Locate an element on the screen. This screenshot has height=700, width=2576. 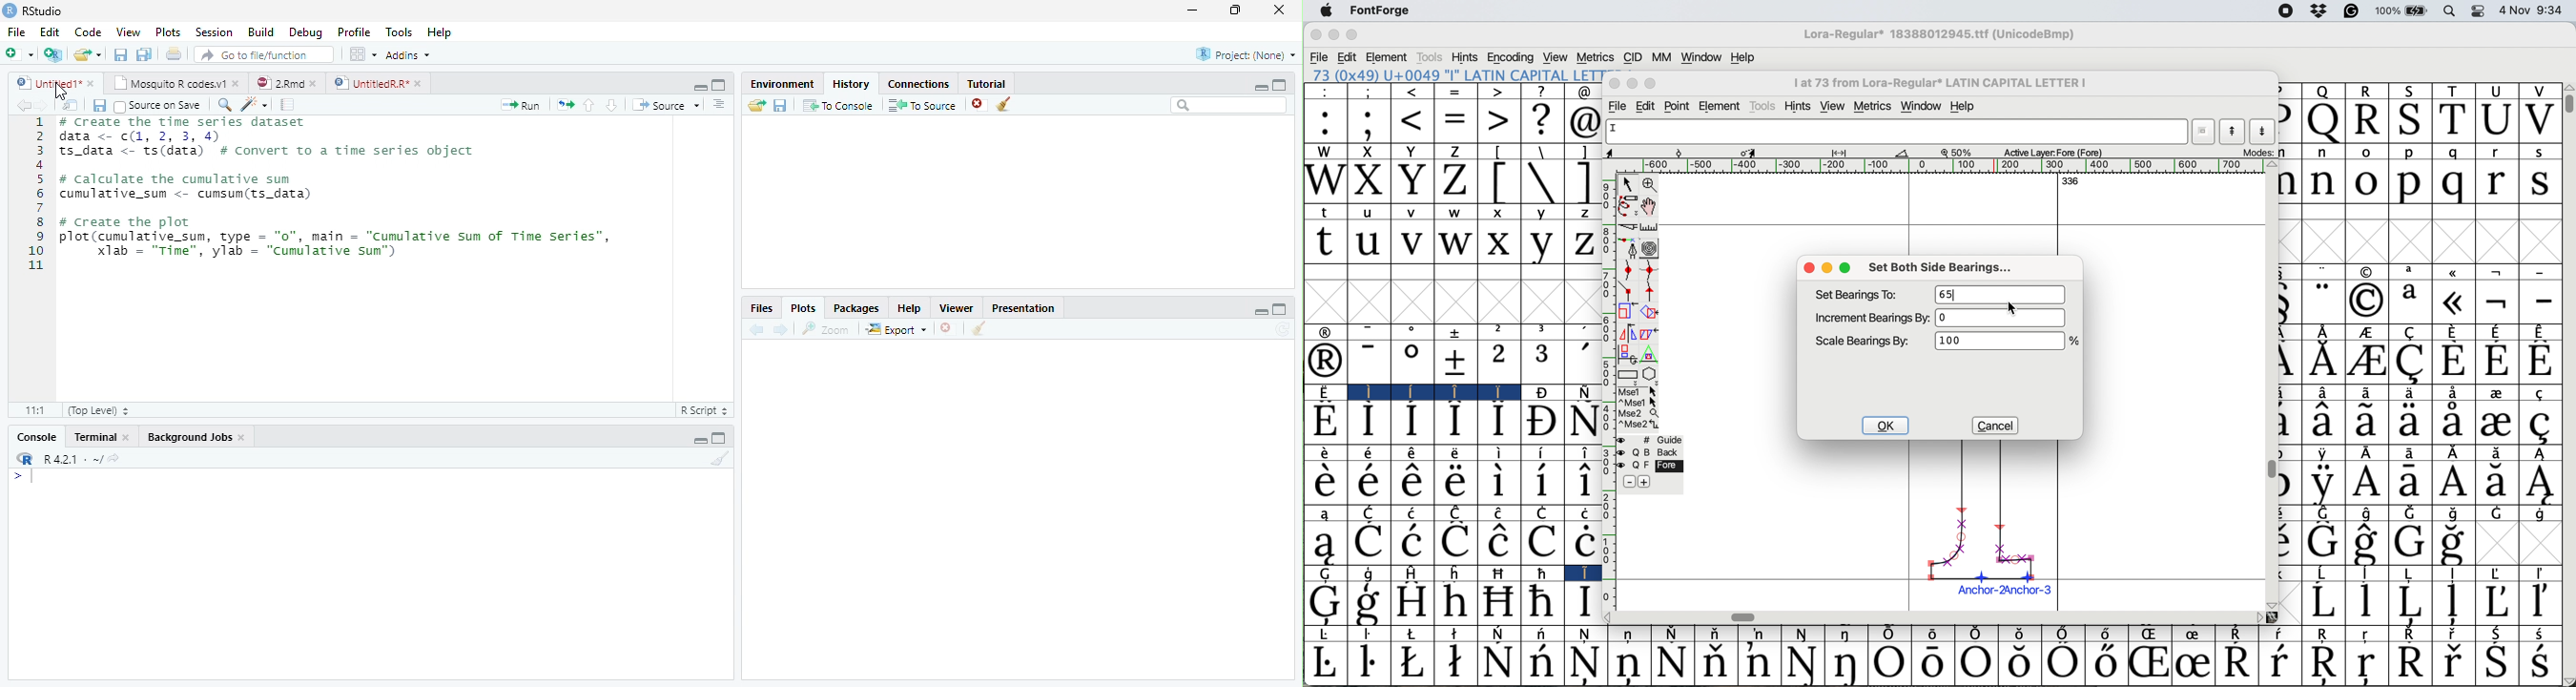
Symbol is located at coordinates (2413, 483).